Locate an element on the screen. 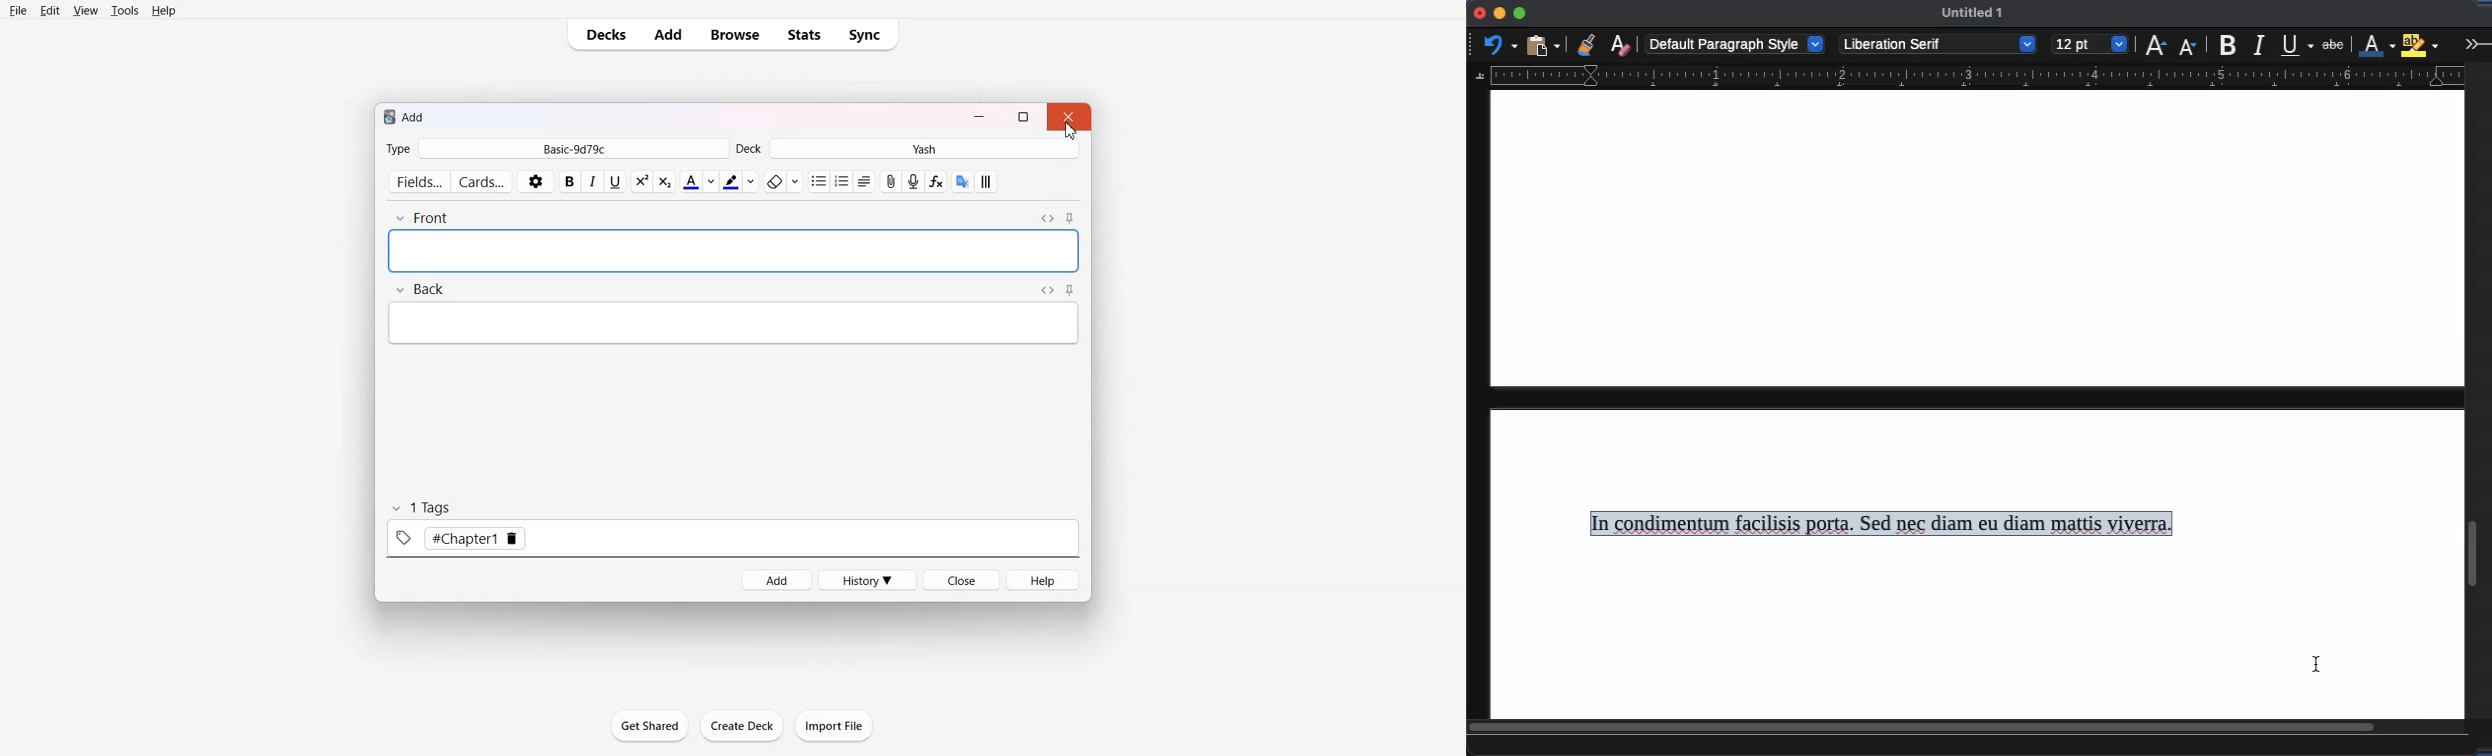  Decks is located at coordinates (603, 34).